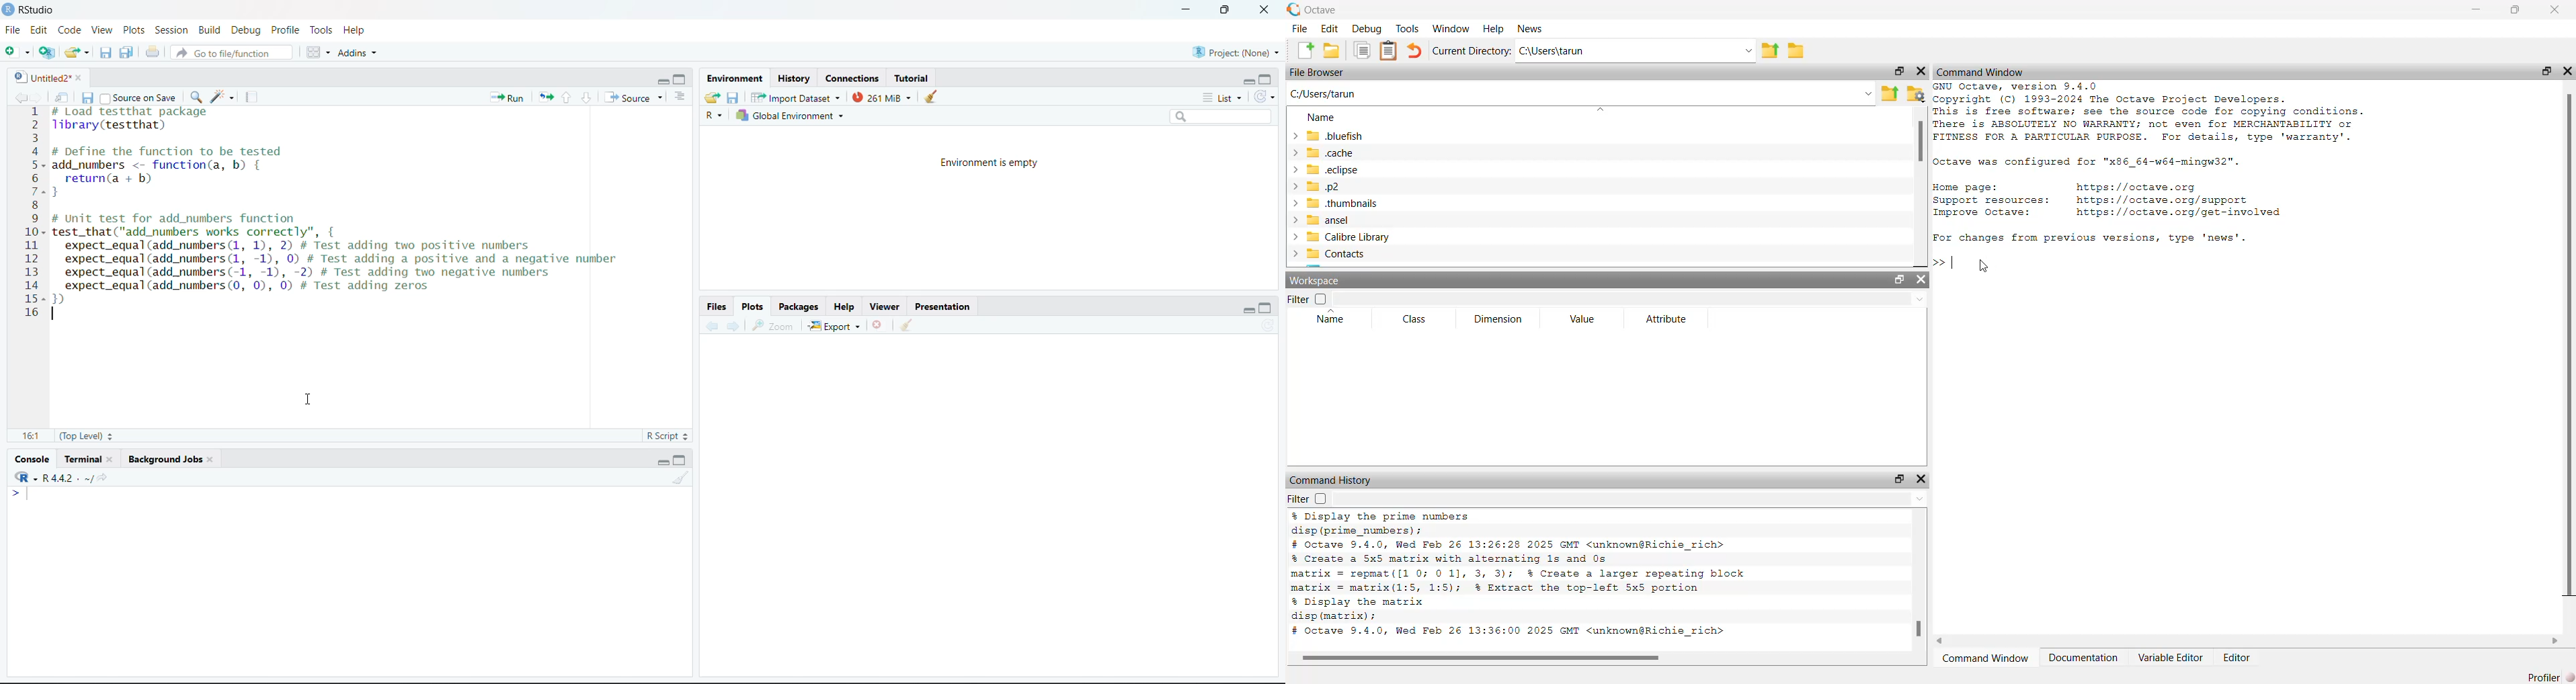  What do you see at coordinates (76, 52) in the screenshot?
I see `Open existing folder` at bounding box center [76, 52].